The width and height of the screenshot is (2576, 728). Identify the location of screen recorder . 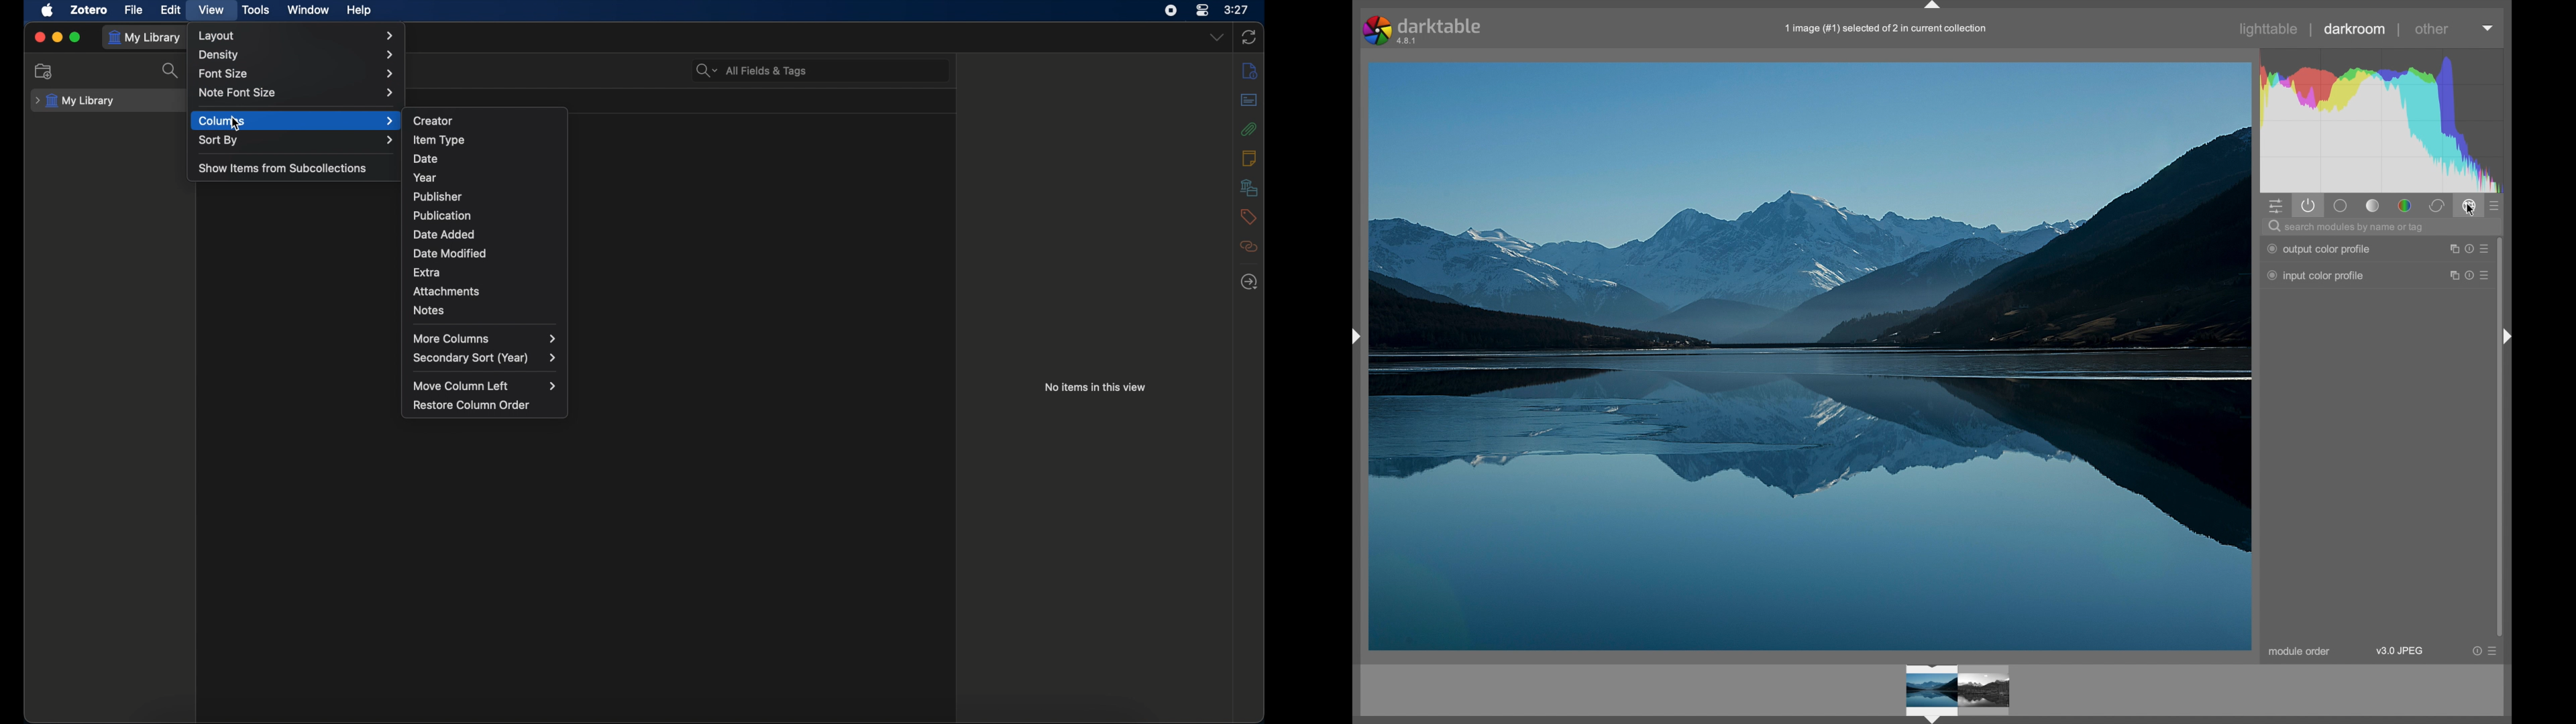
(1171, 10).